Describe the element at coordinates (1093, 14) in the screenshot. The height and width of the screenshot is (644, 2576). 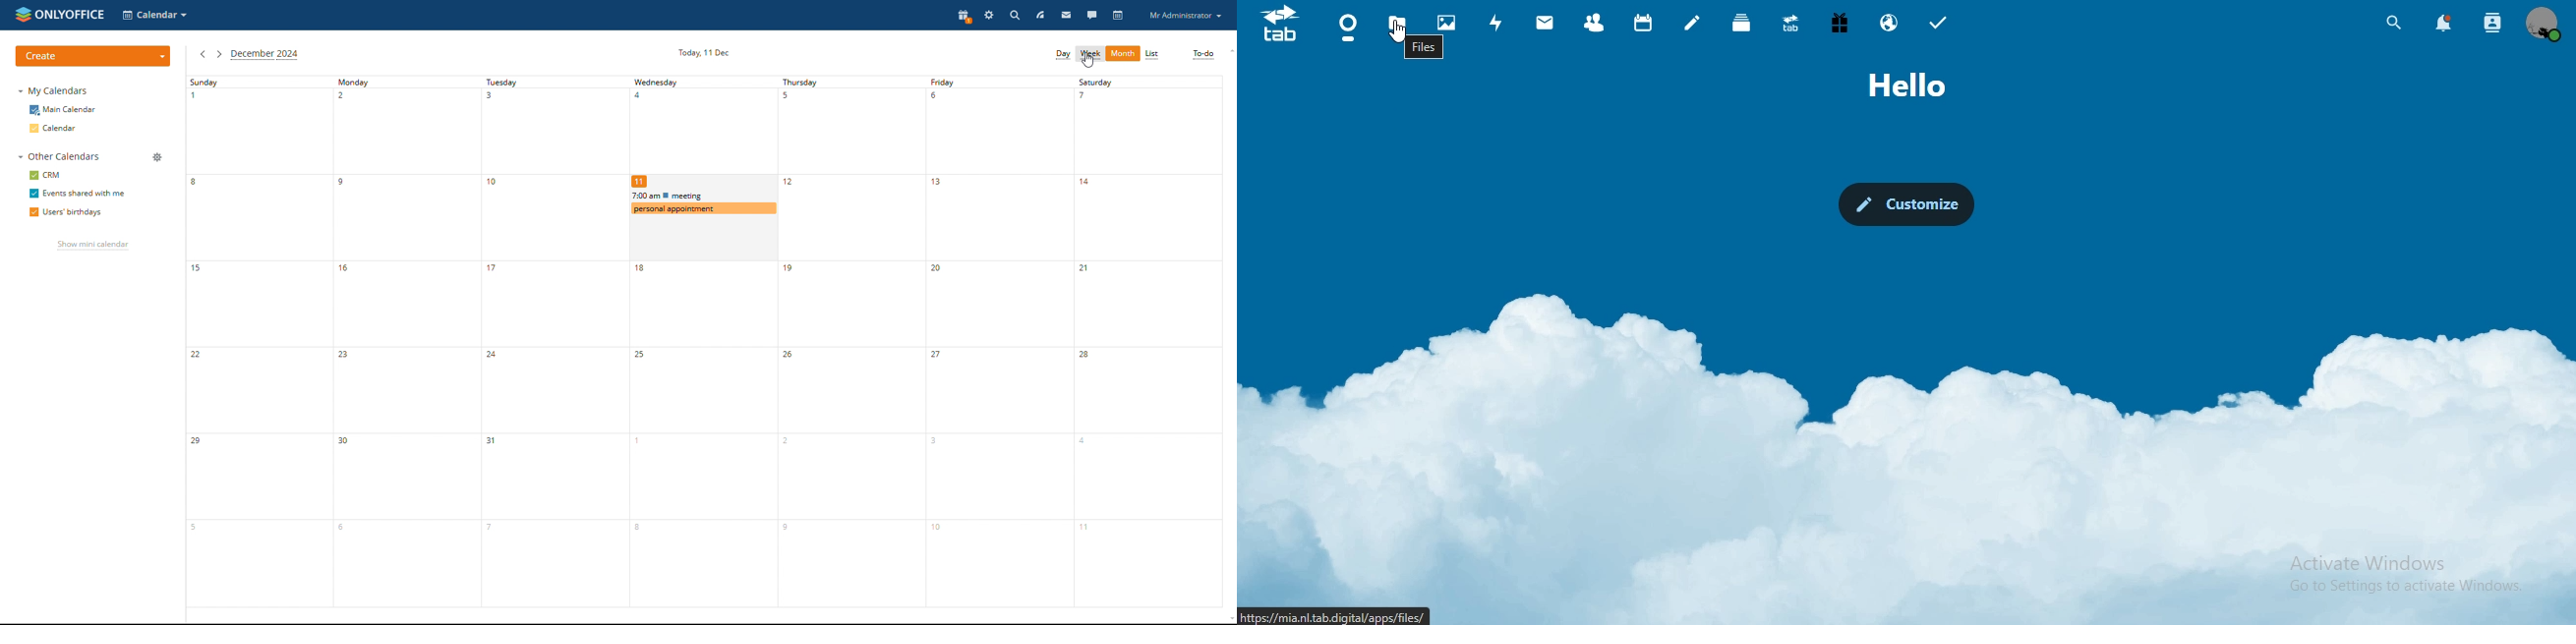
I see `talk` at that location.